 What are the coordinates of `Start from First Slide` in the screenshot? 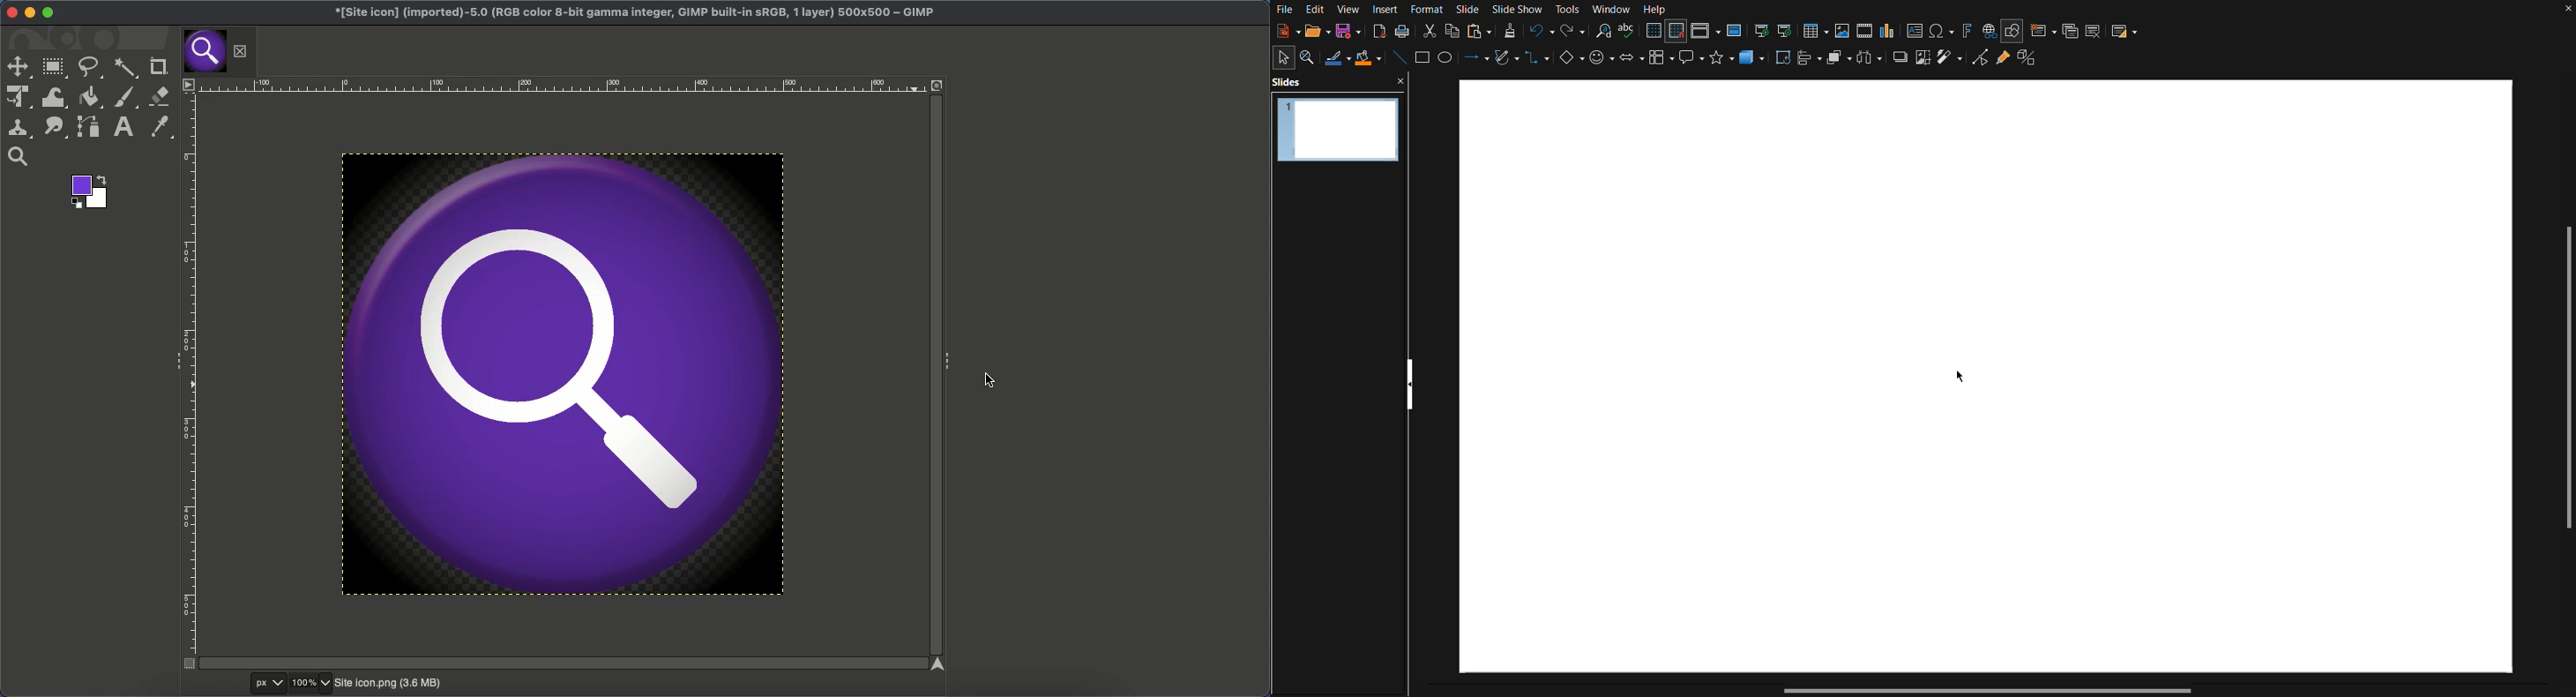 It's located at (1762, 29).